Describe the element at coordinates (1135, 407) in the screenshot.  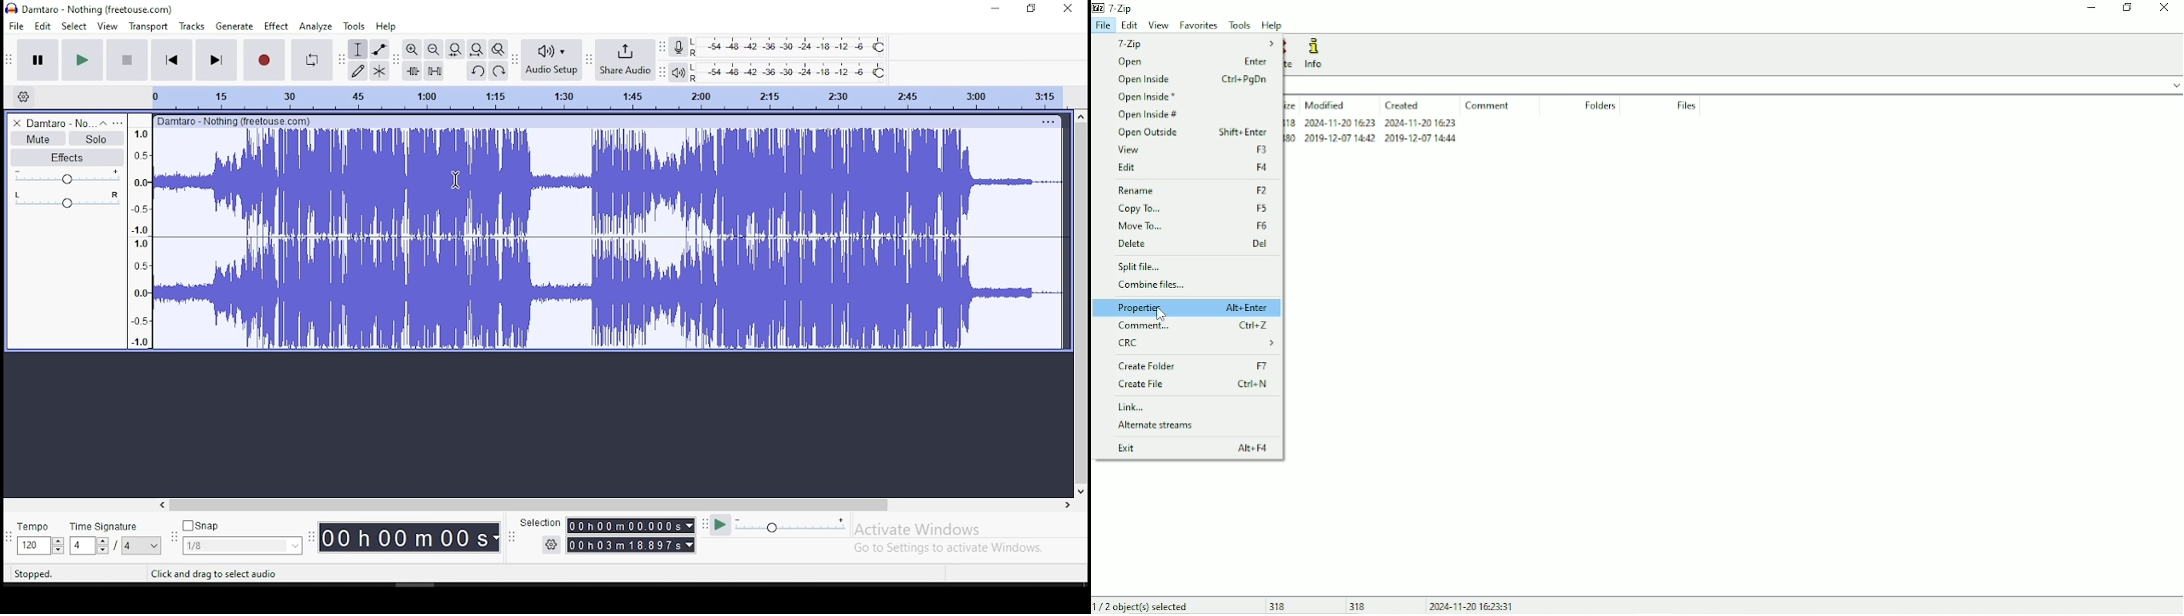
I see `Link` at that location.